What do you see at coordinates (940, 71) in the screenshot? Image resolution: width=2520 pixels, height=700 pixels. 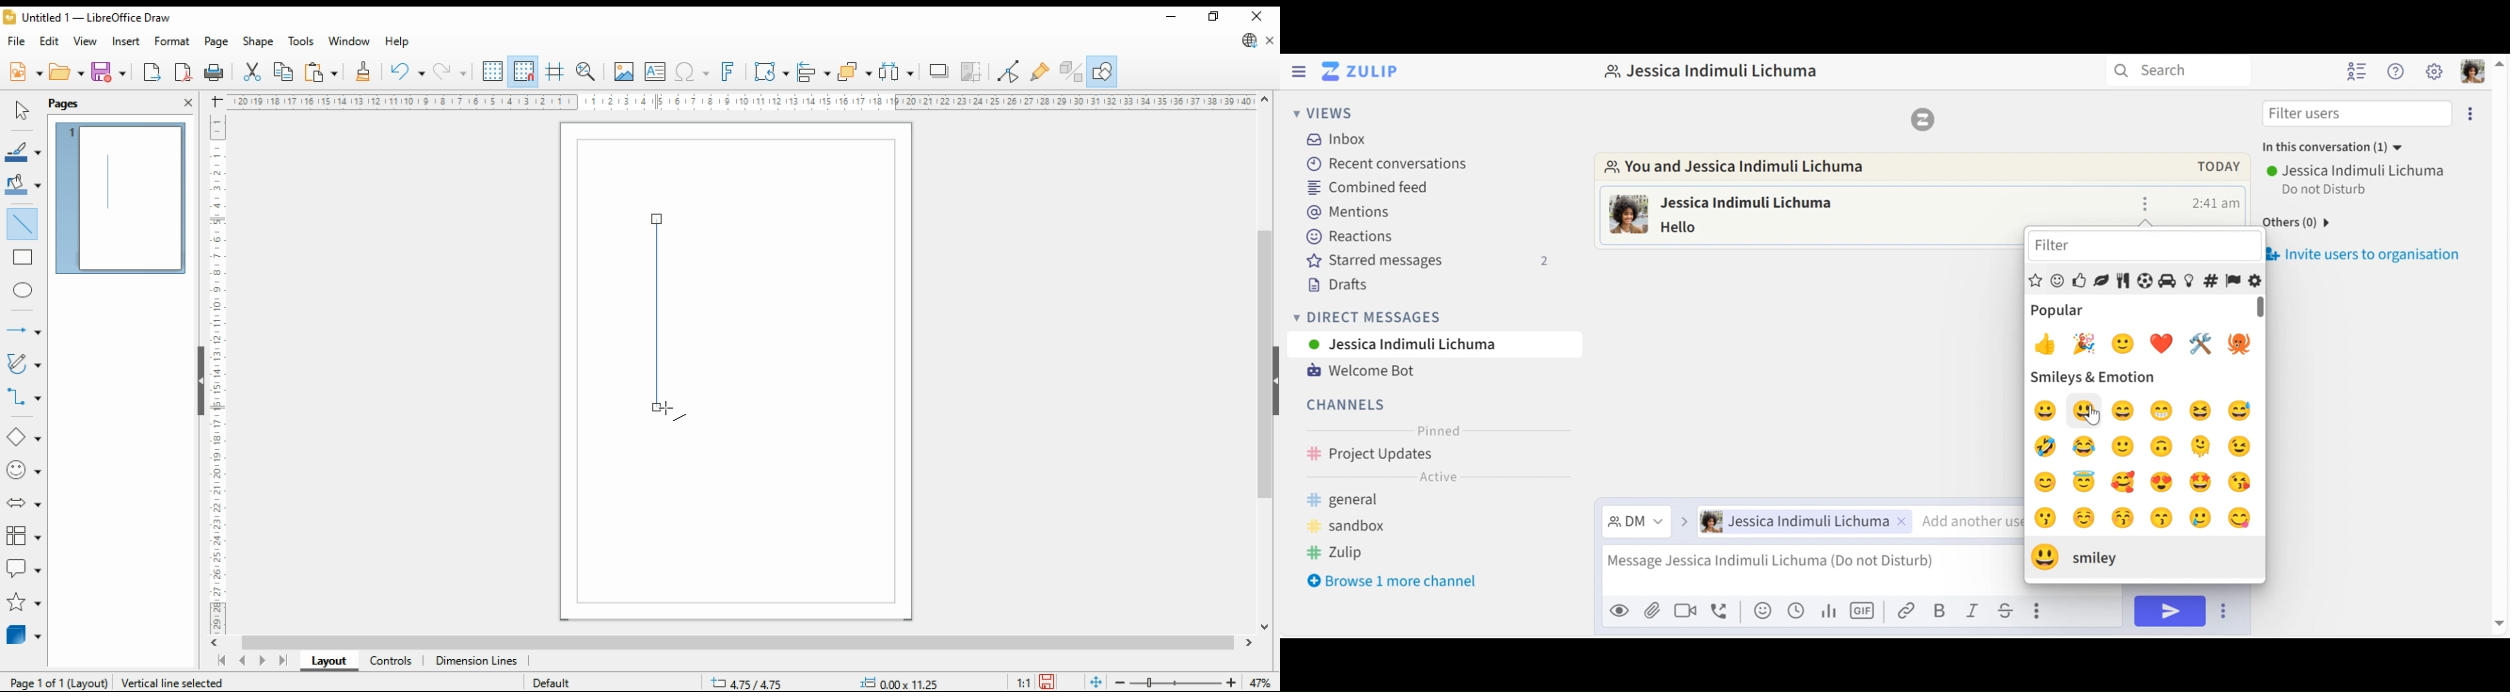 I see `shadow` at bounding box center [940, 71].